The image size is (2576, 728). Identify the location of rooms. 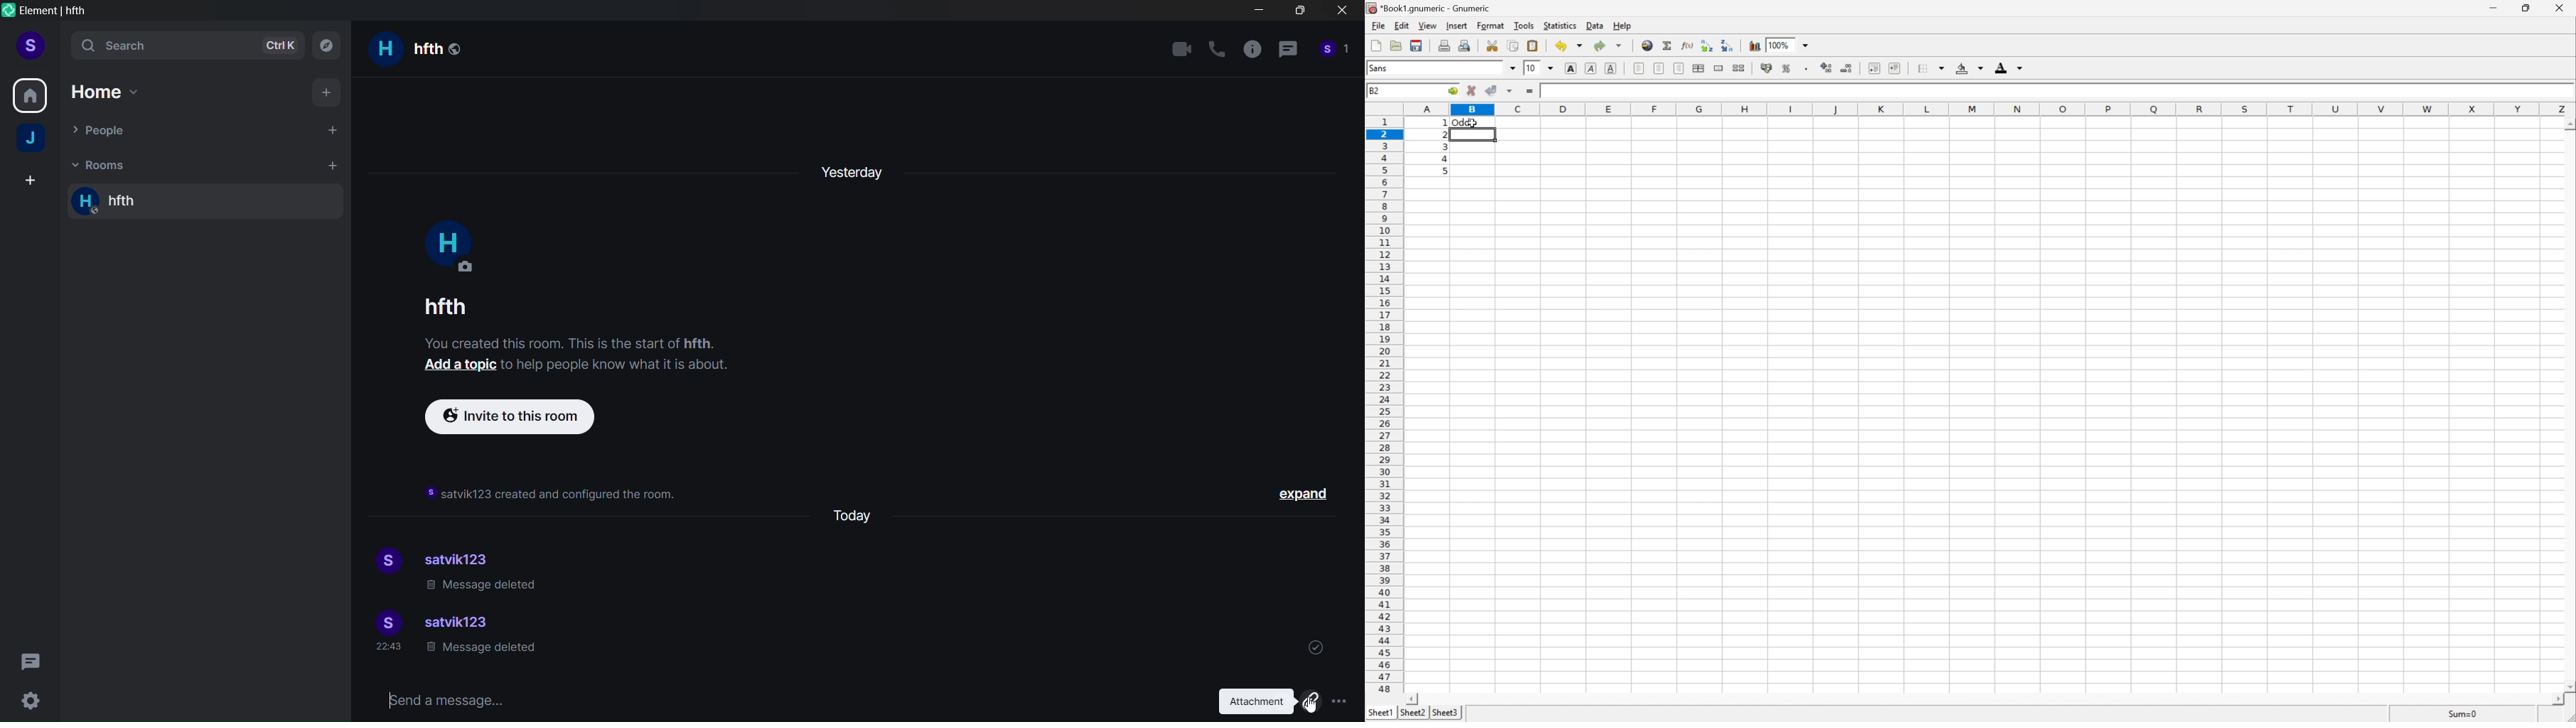
(100, 163).